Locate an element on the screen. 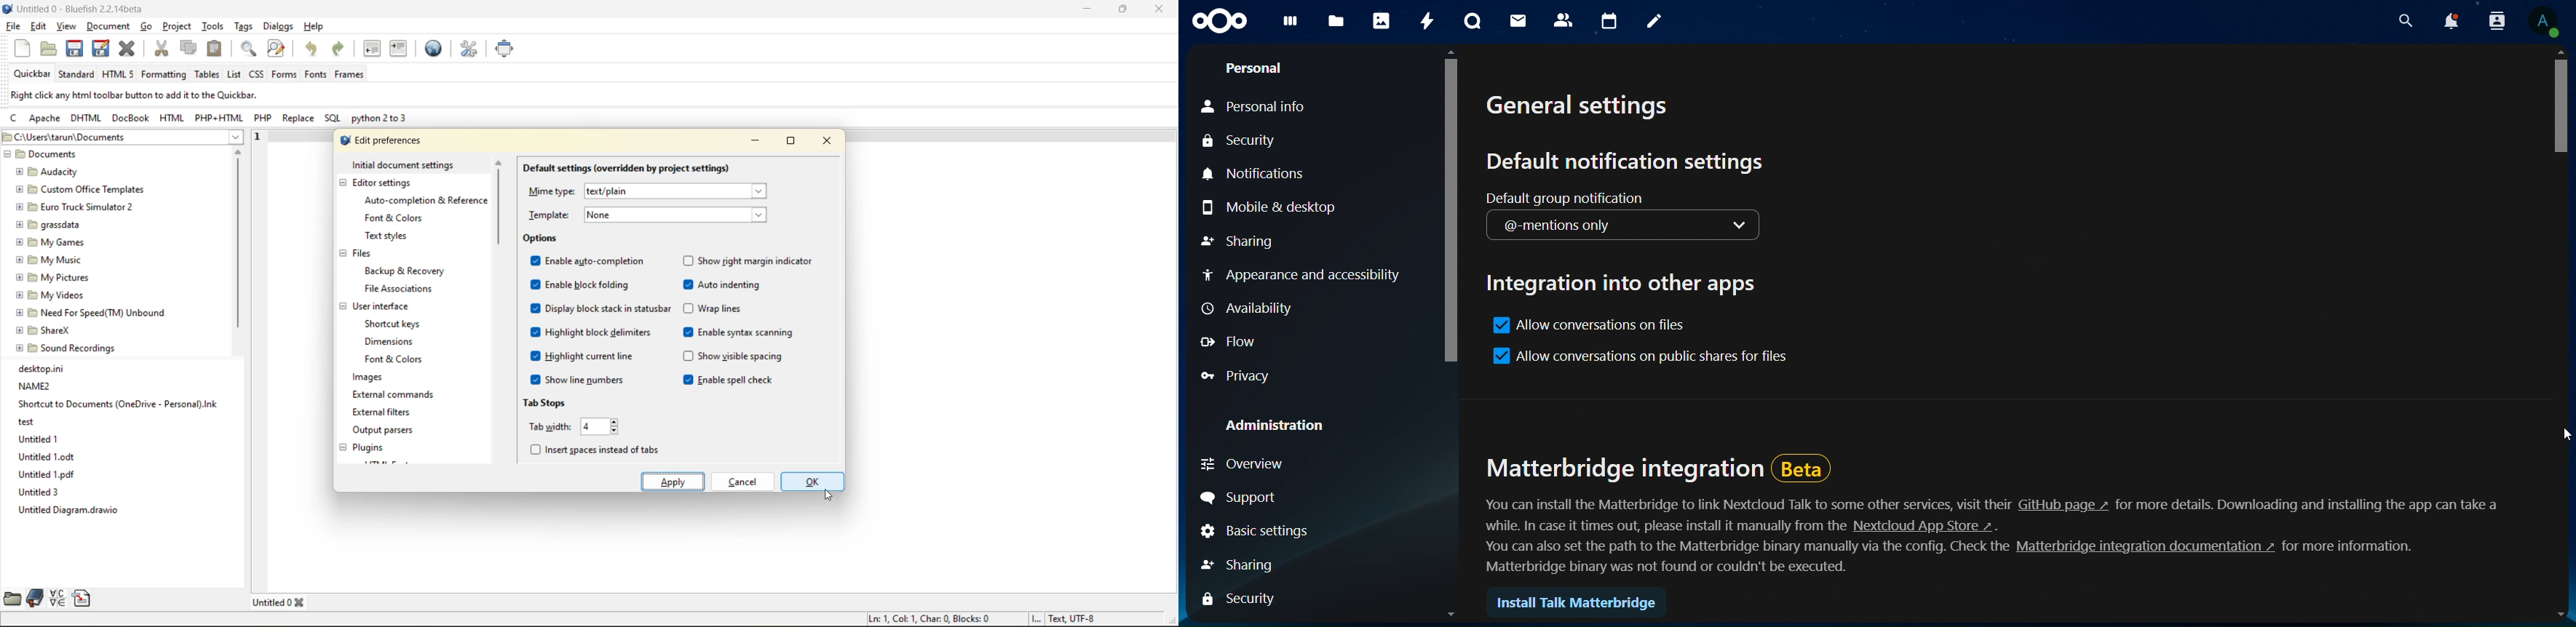 This screenshot has height=644, width=2576. preview  in browser is located at coordinates (437, 48).